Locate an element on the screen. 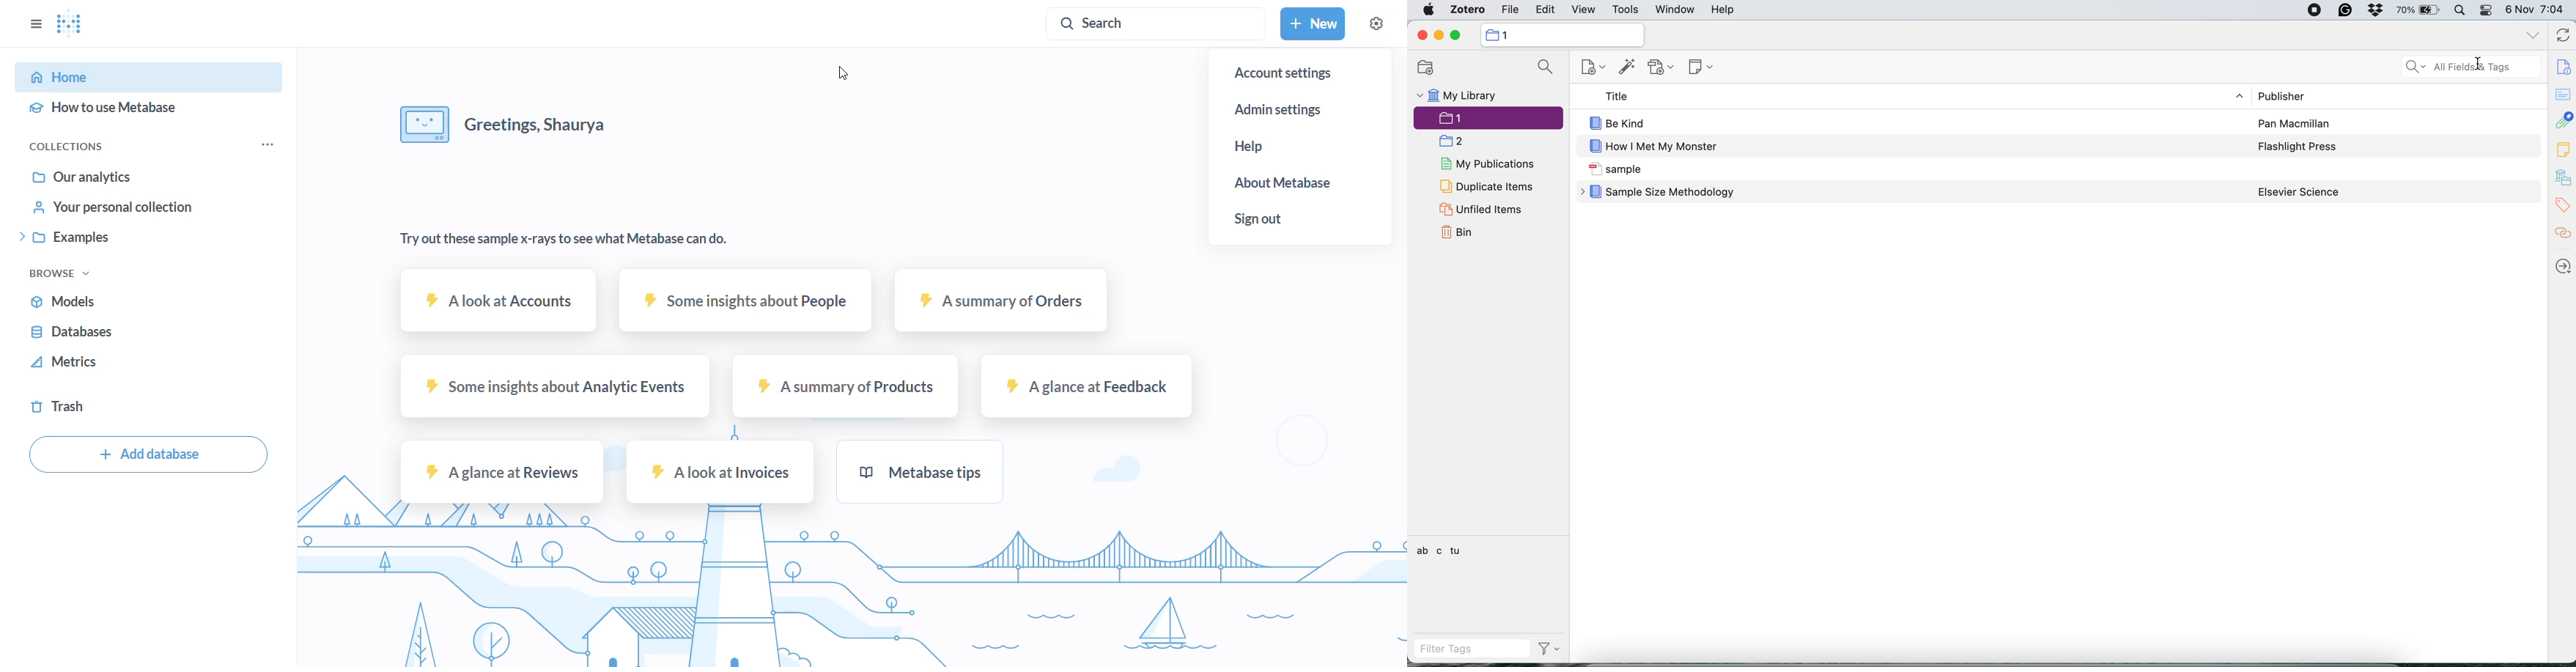  your personal collection is located at coordinates (118, 209).